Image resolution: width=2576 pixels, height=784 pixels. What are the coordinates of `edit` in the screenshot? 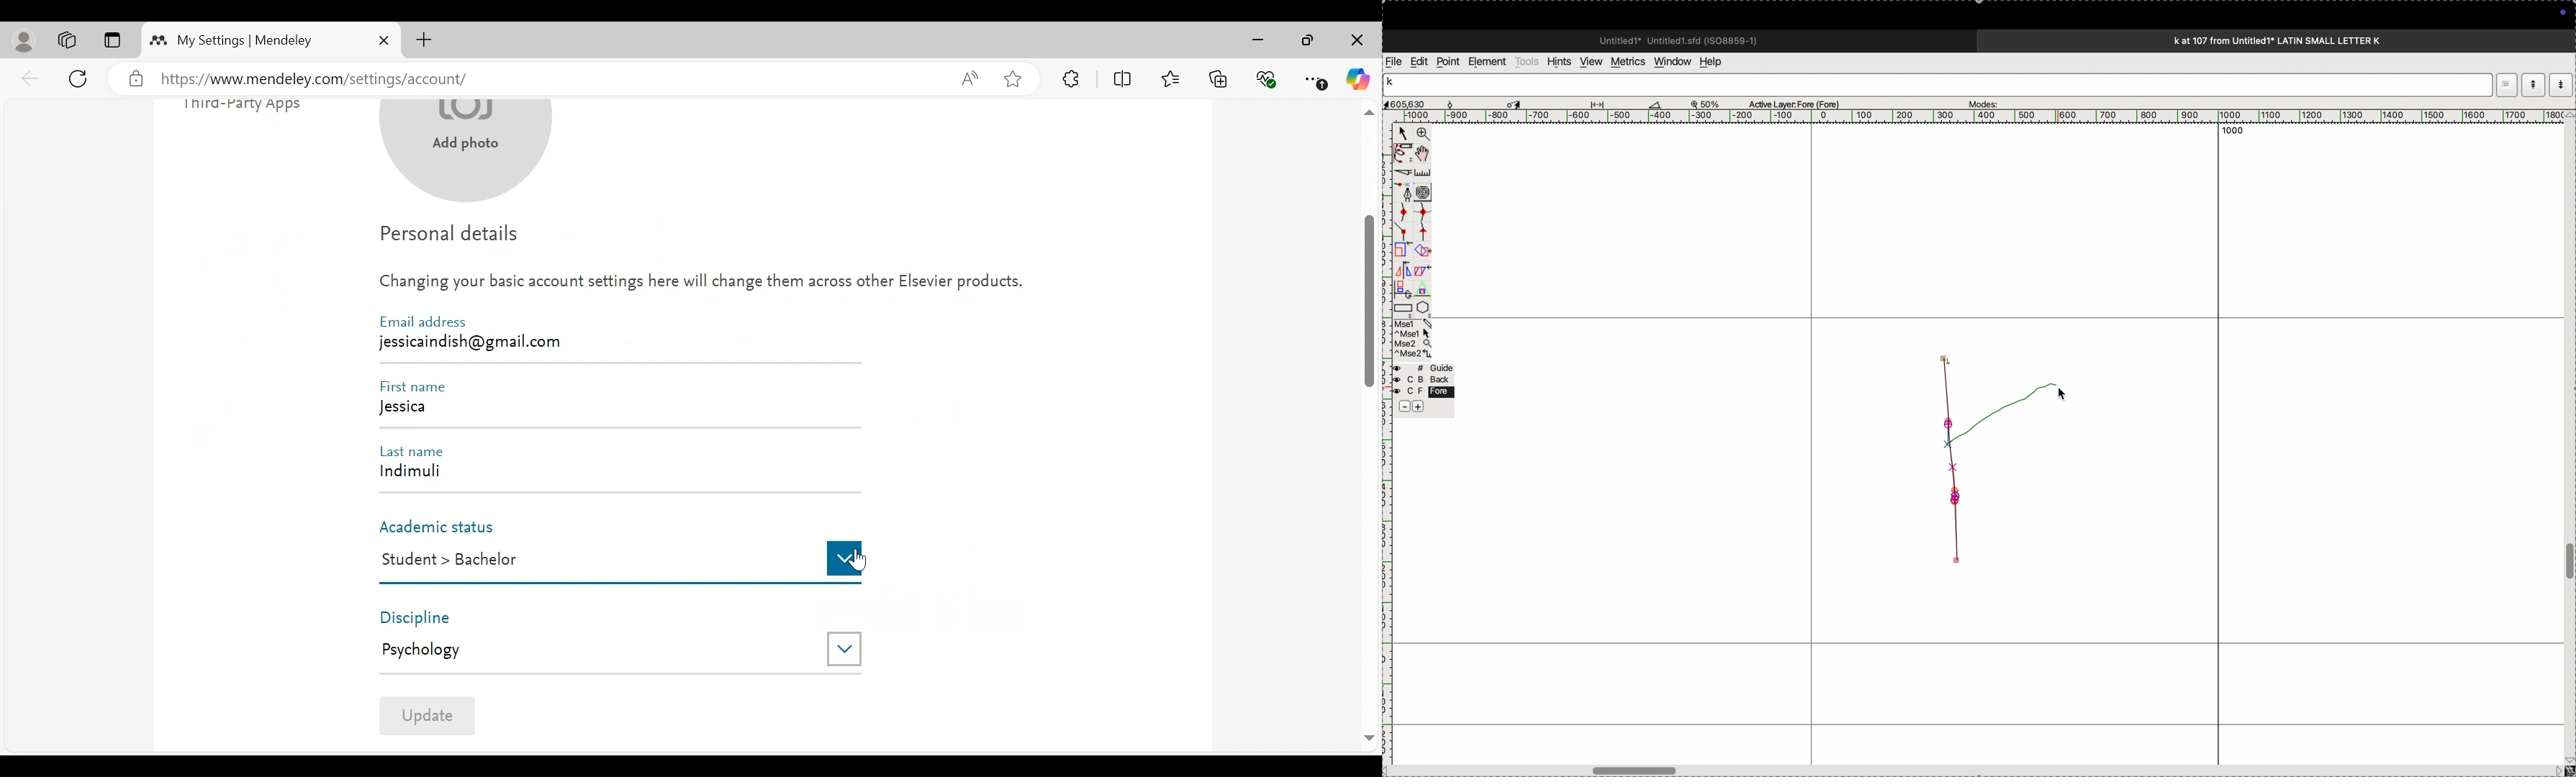 It's located at (1419, 61).